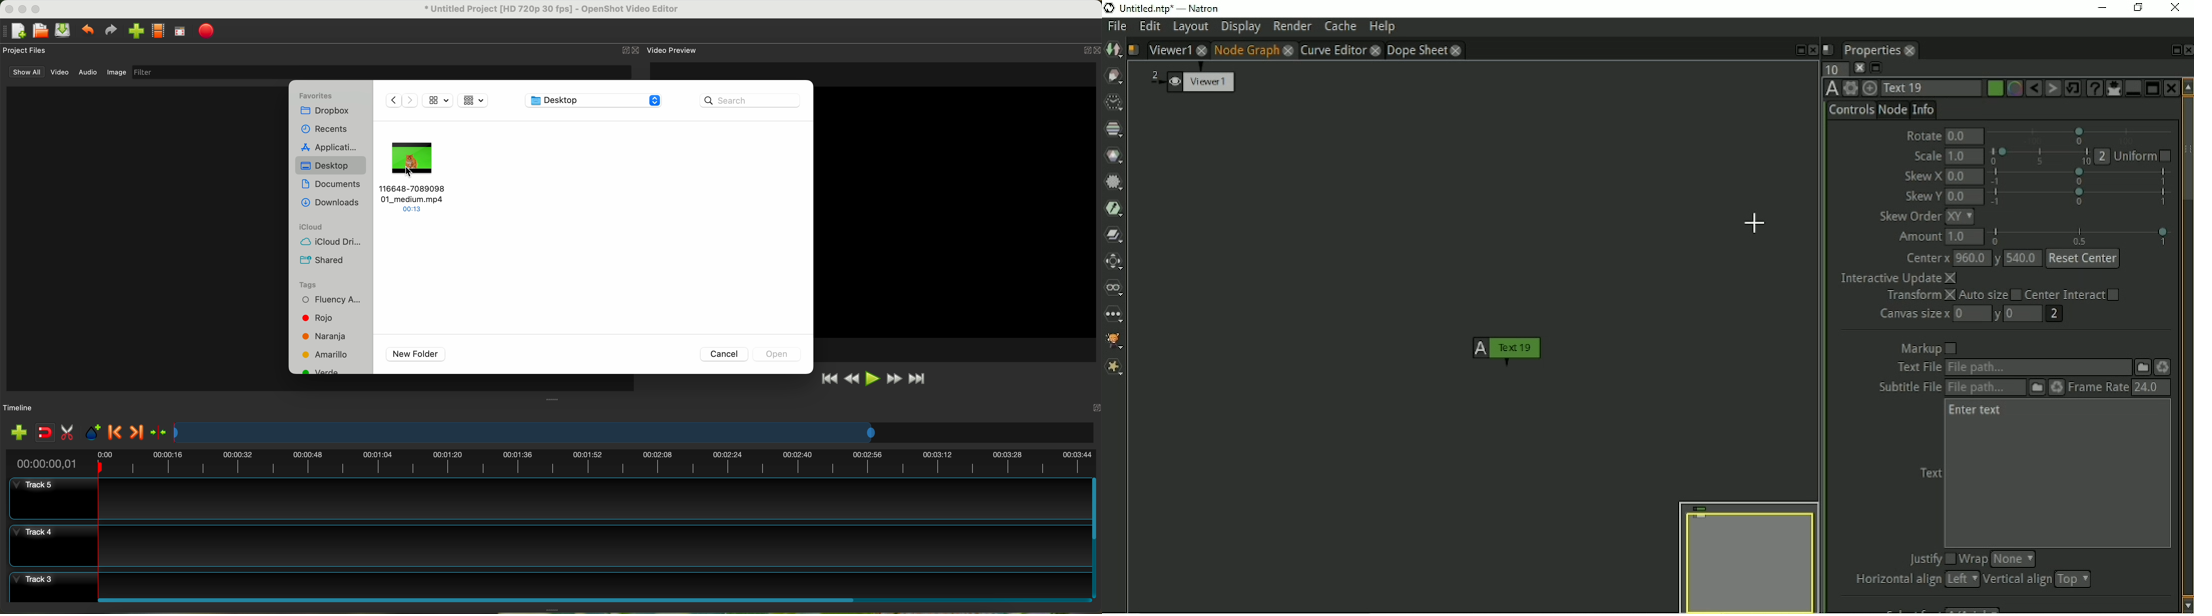 Image resolution: width=2212 pixels, height=616 pixels. What do you see at coordinates (2171, 88) in the screenshot?
I see `Close` at bounding box center [2171, 88].